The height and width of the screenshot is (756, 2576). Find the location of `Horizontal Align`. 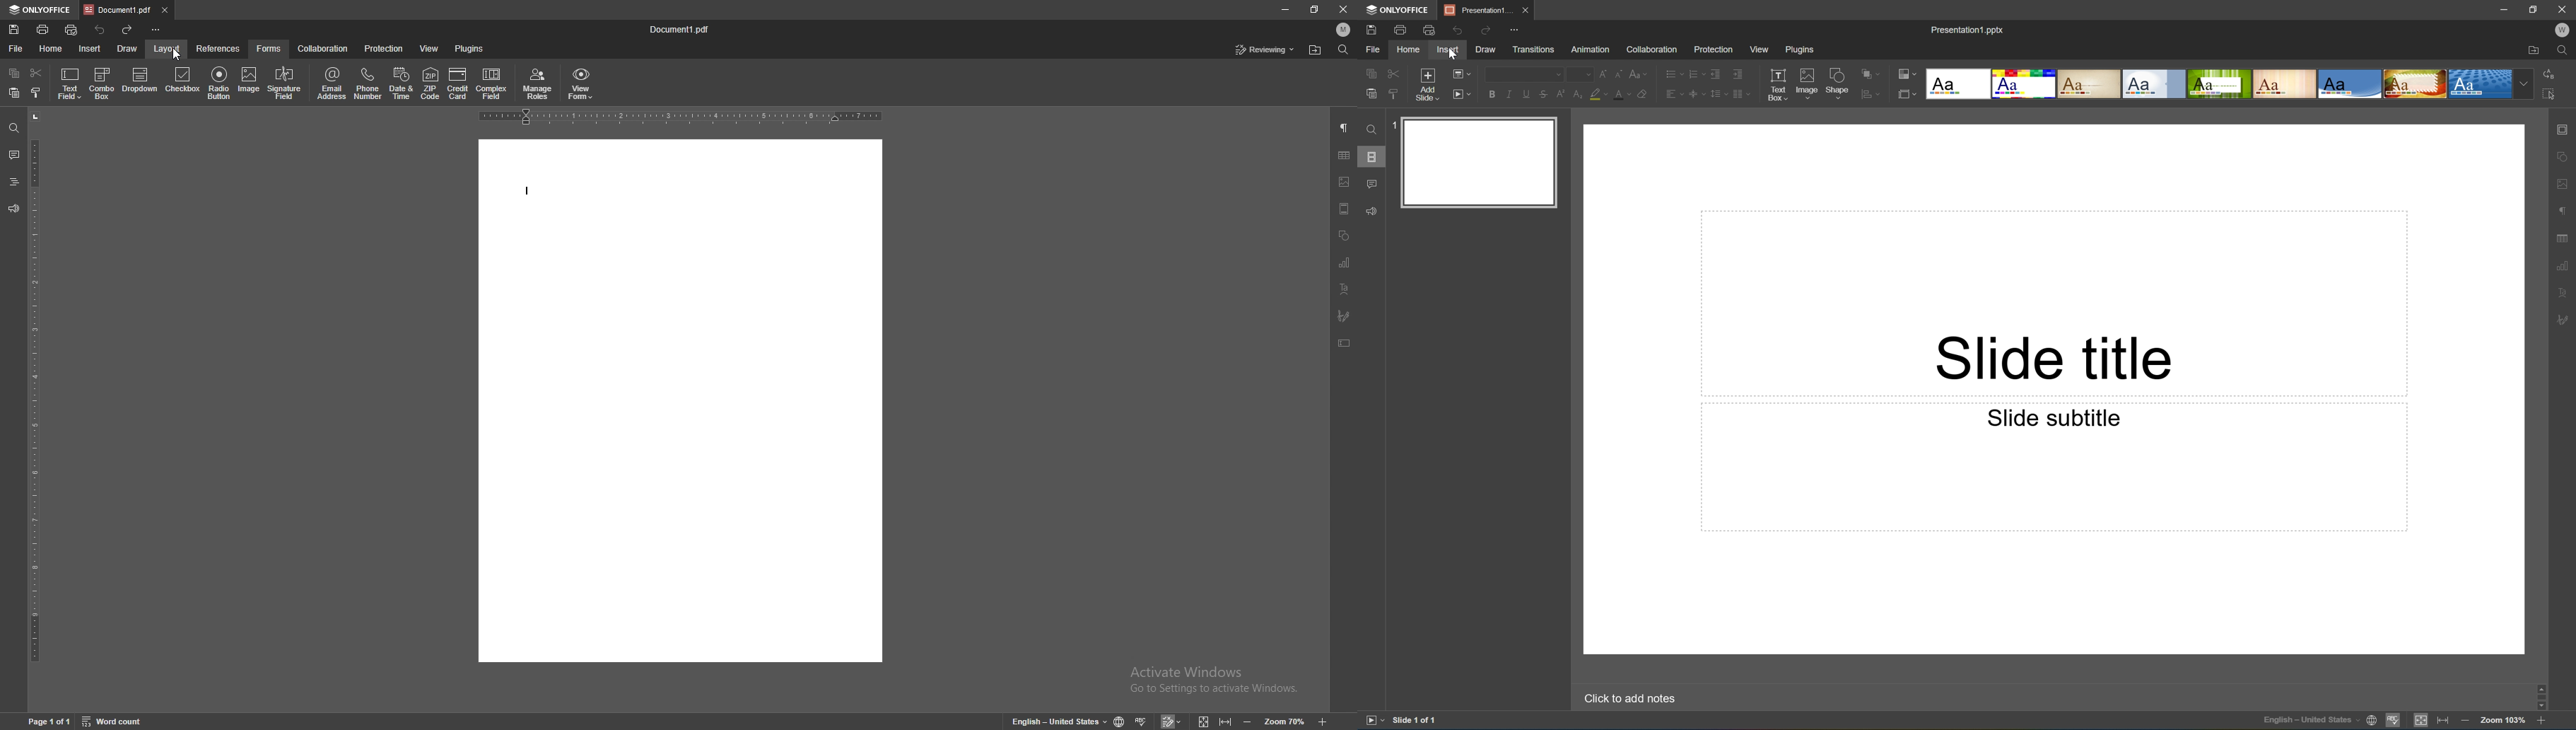

Horizontal Align is located at coordinates (1674, 93).